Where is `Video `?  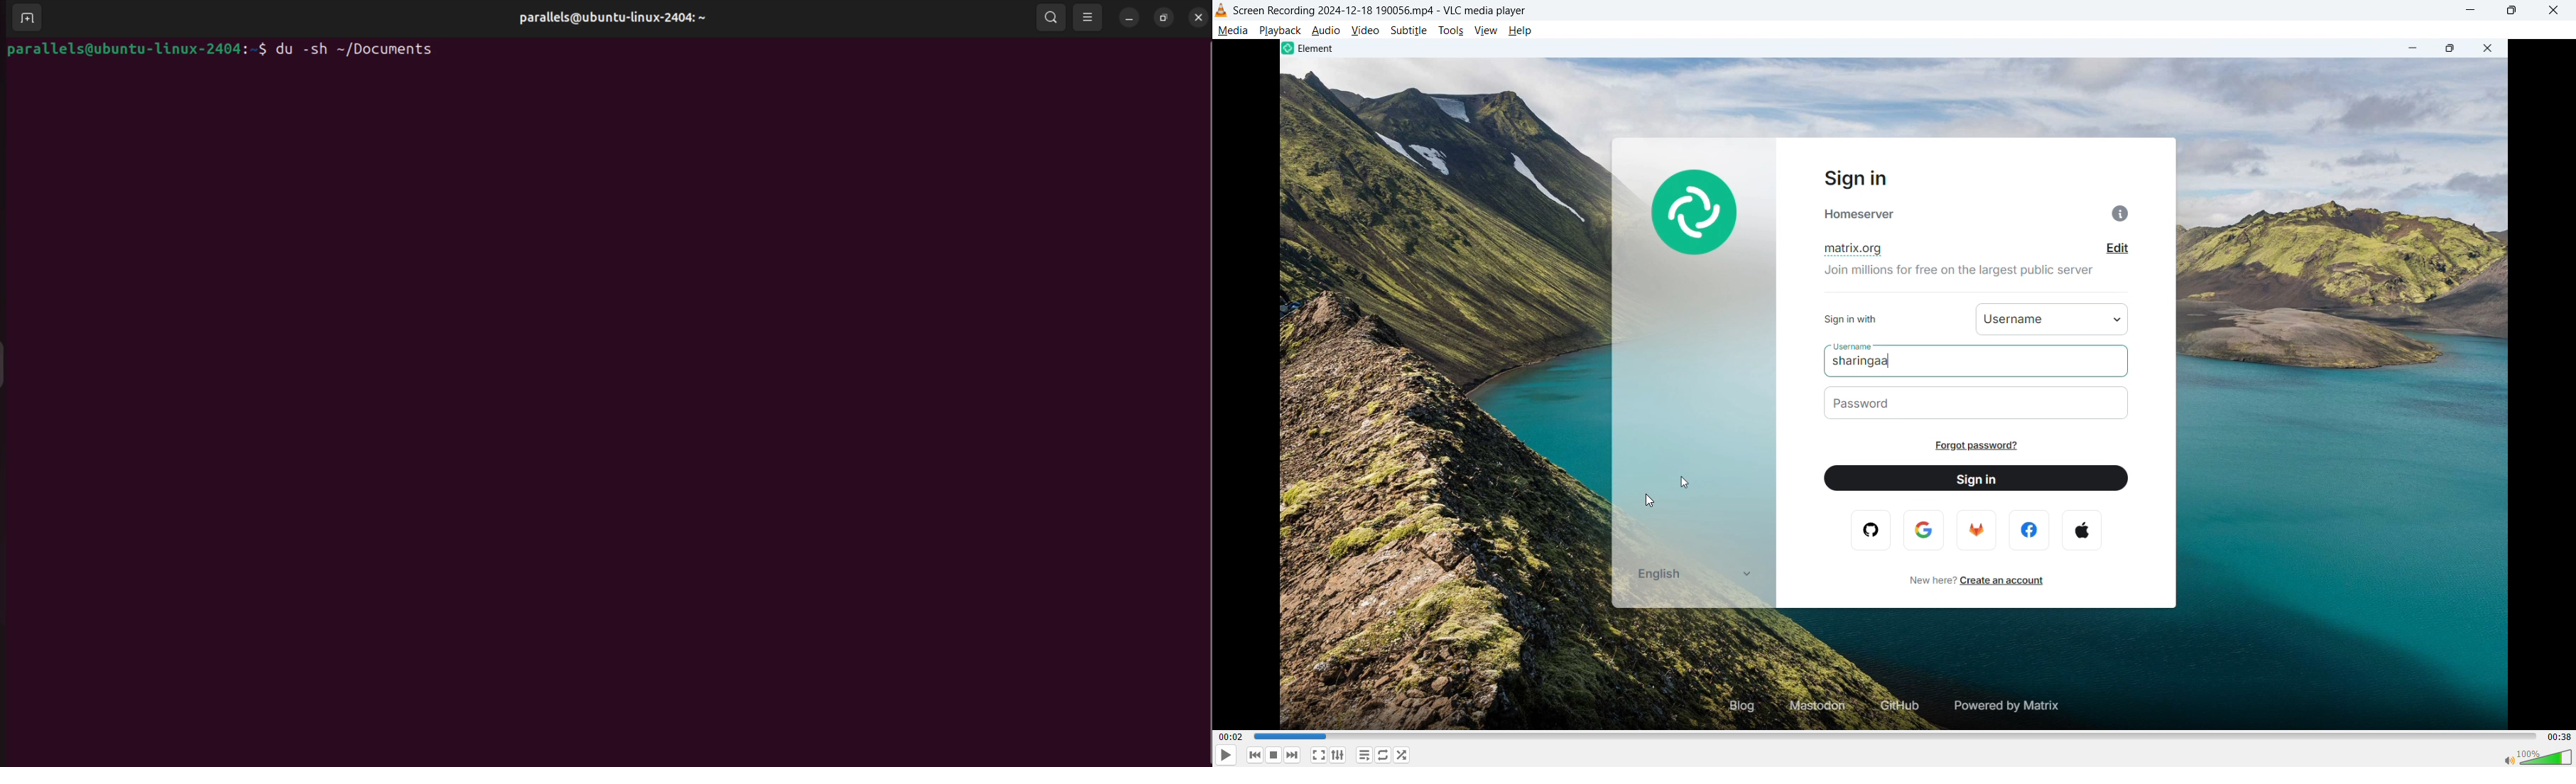
Video  is located at coordinates (1366, 31).